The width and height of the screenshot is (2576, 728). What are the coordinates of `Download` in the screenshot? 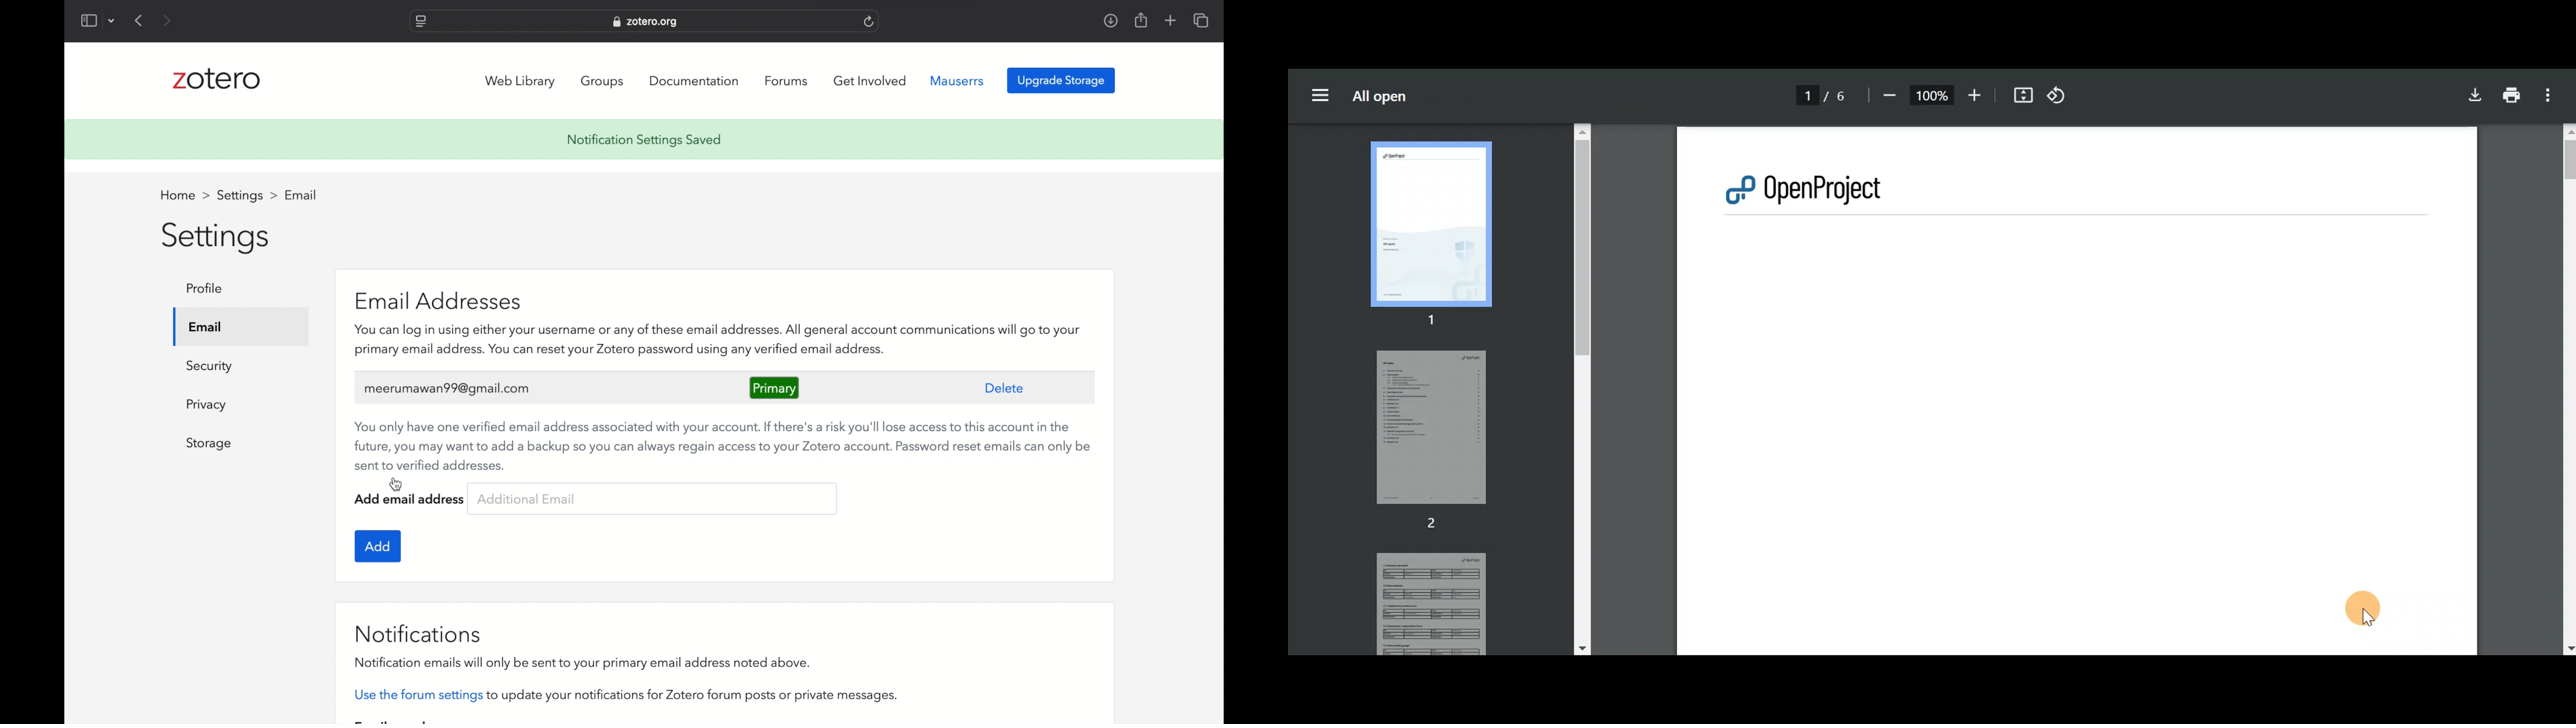 It's located at (2467, 92).